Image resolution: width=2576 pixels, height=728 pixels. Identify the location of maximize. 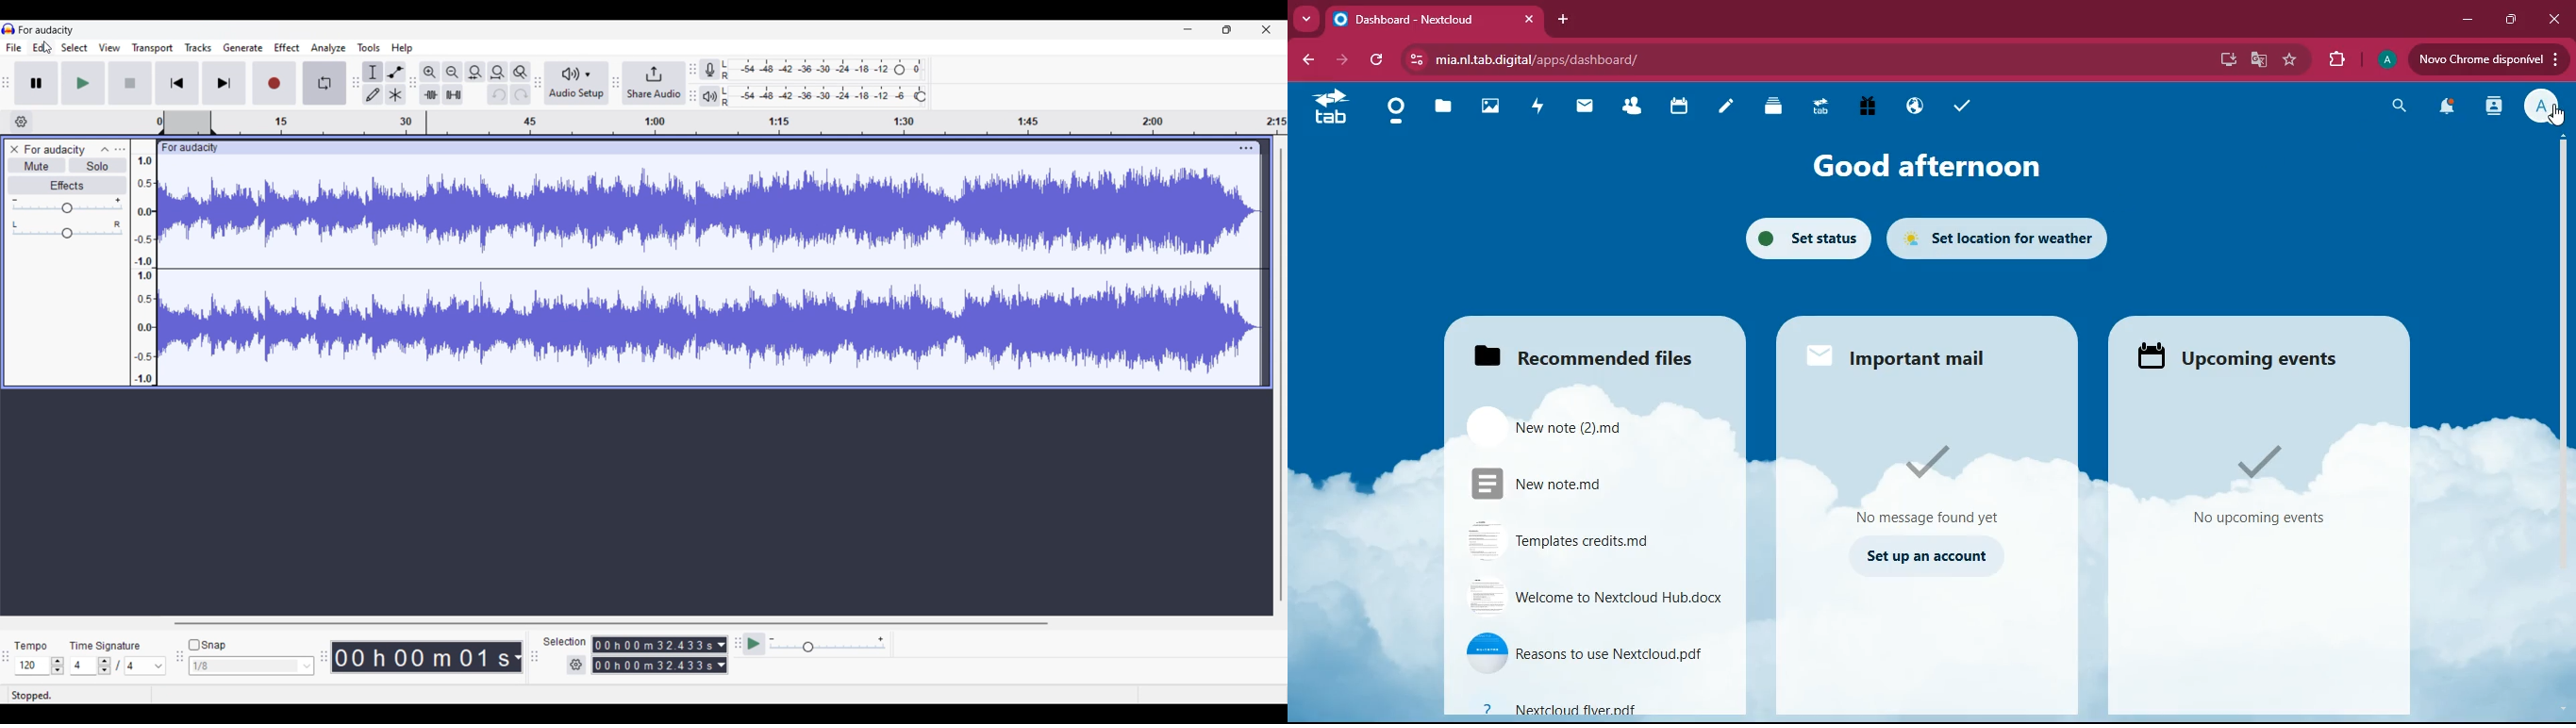
(2508, 20).